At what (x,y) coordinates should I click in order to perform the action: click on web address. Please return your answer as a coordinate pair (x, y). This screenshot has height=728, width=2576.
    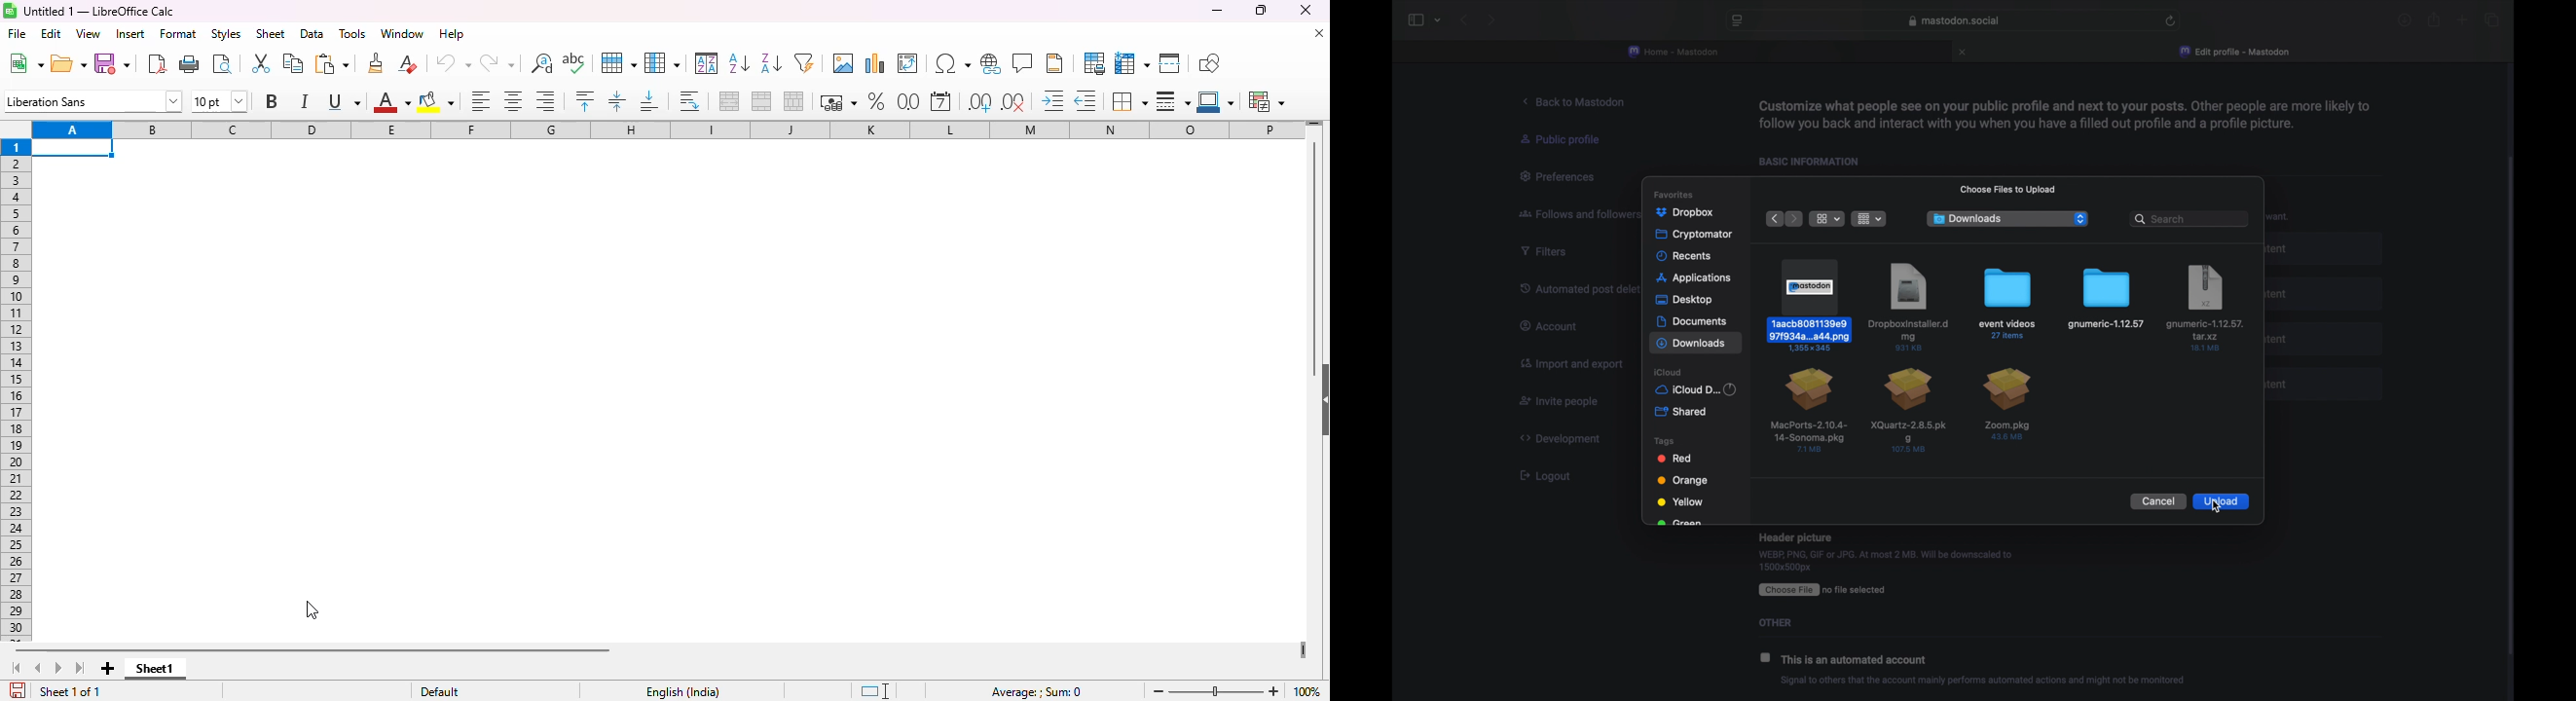
    Looking at the image, I should click on (1954, 21).